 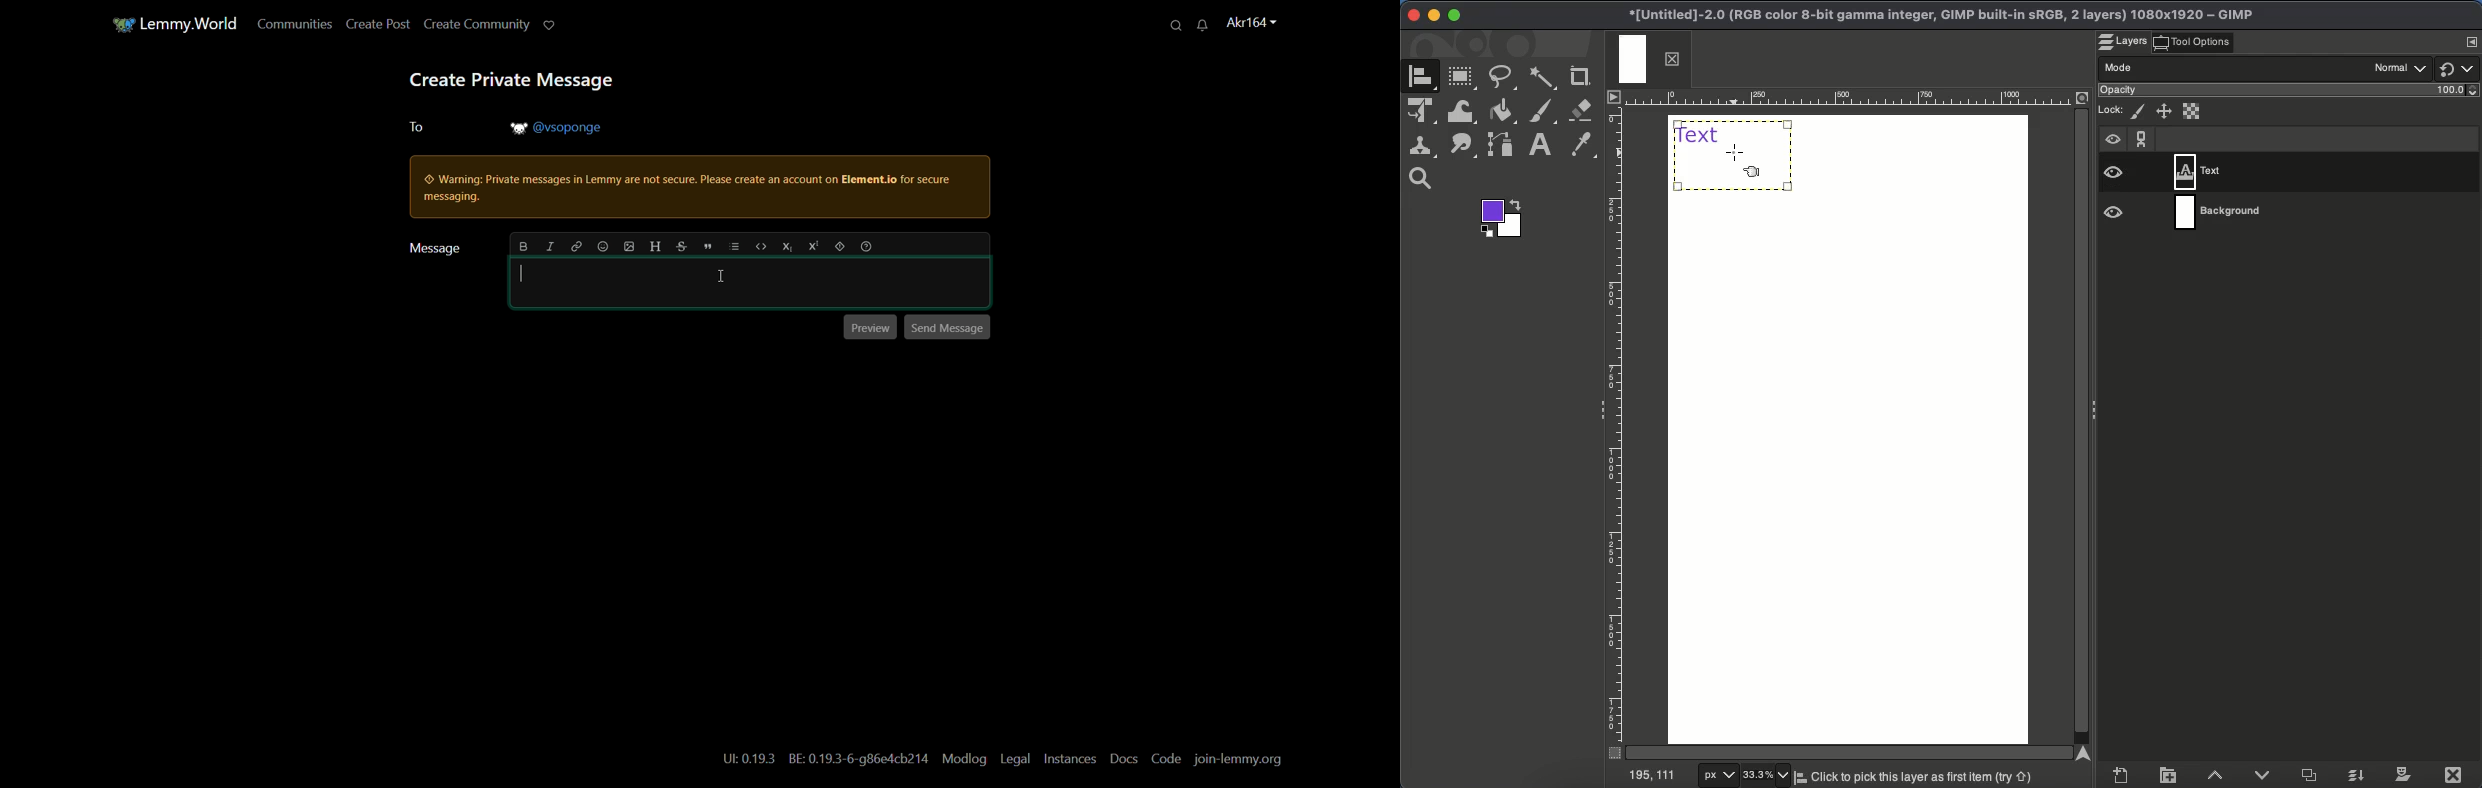 What do you see at coordinates (2162, 111) in the screenshot?
I see `Position and size` at bounding box center [2162, 111].